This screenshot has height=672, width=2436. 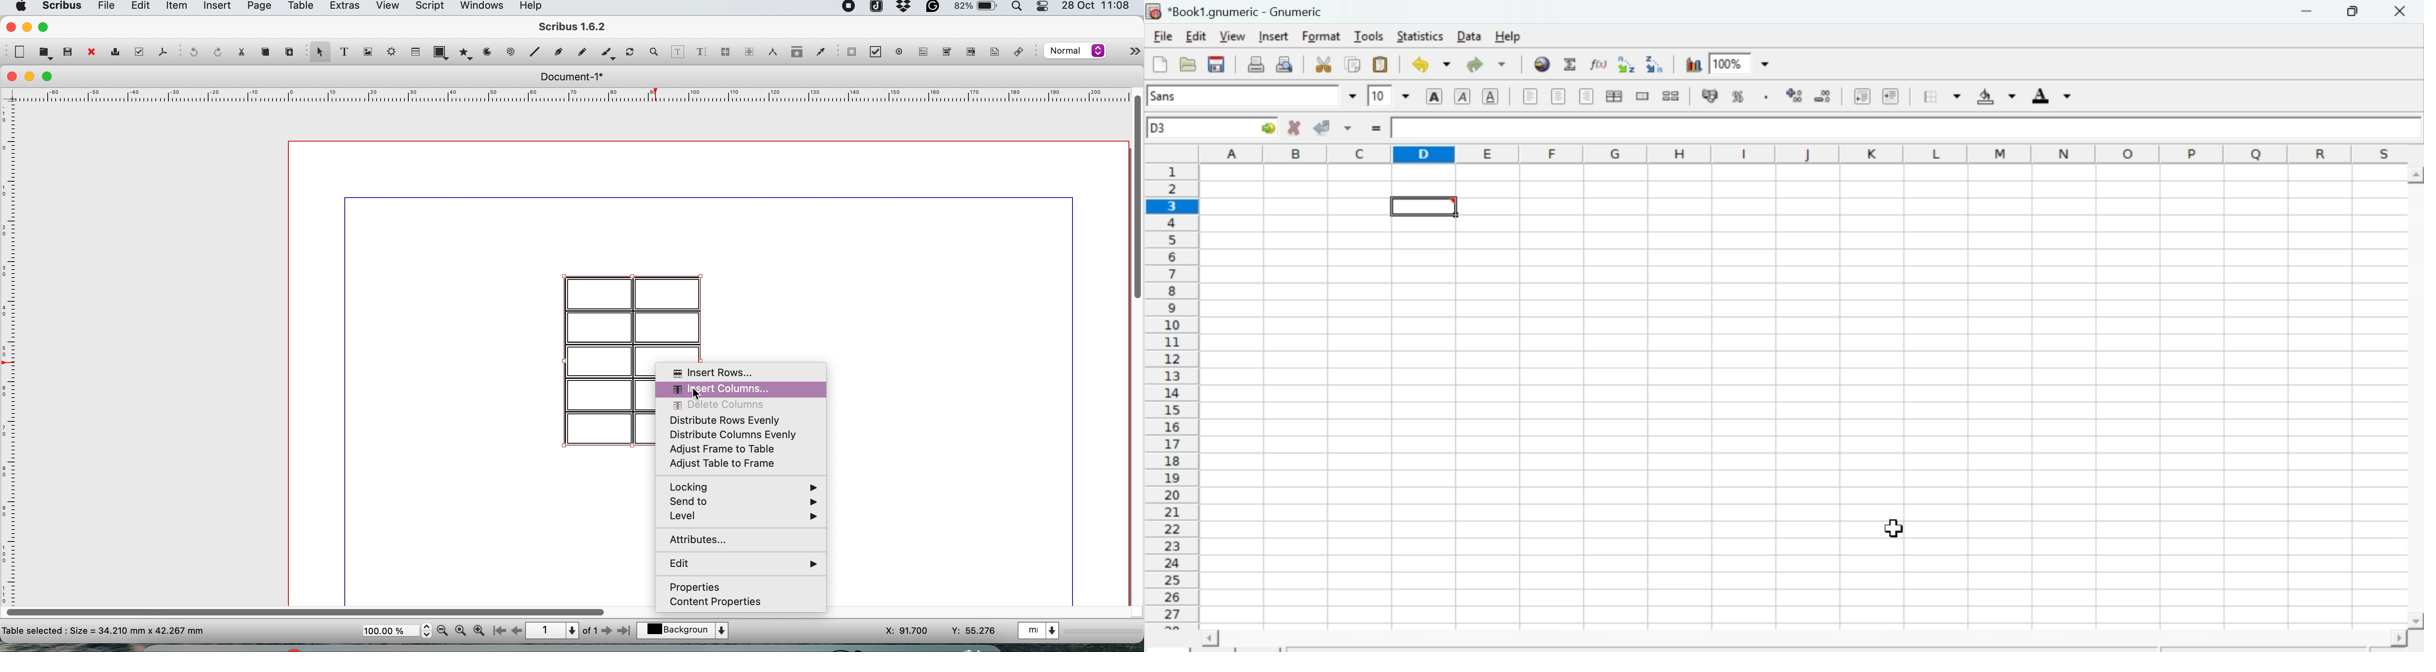 I want to click on zoom in and out, so click(x=655, y=52).